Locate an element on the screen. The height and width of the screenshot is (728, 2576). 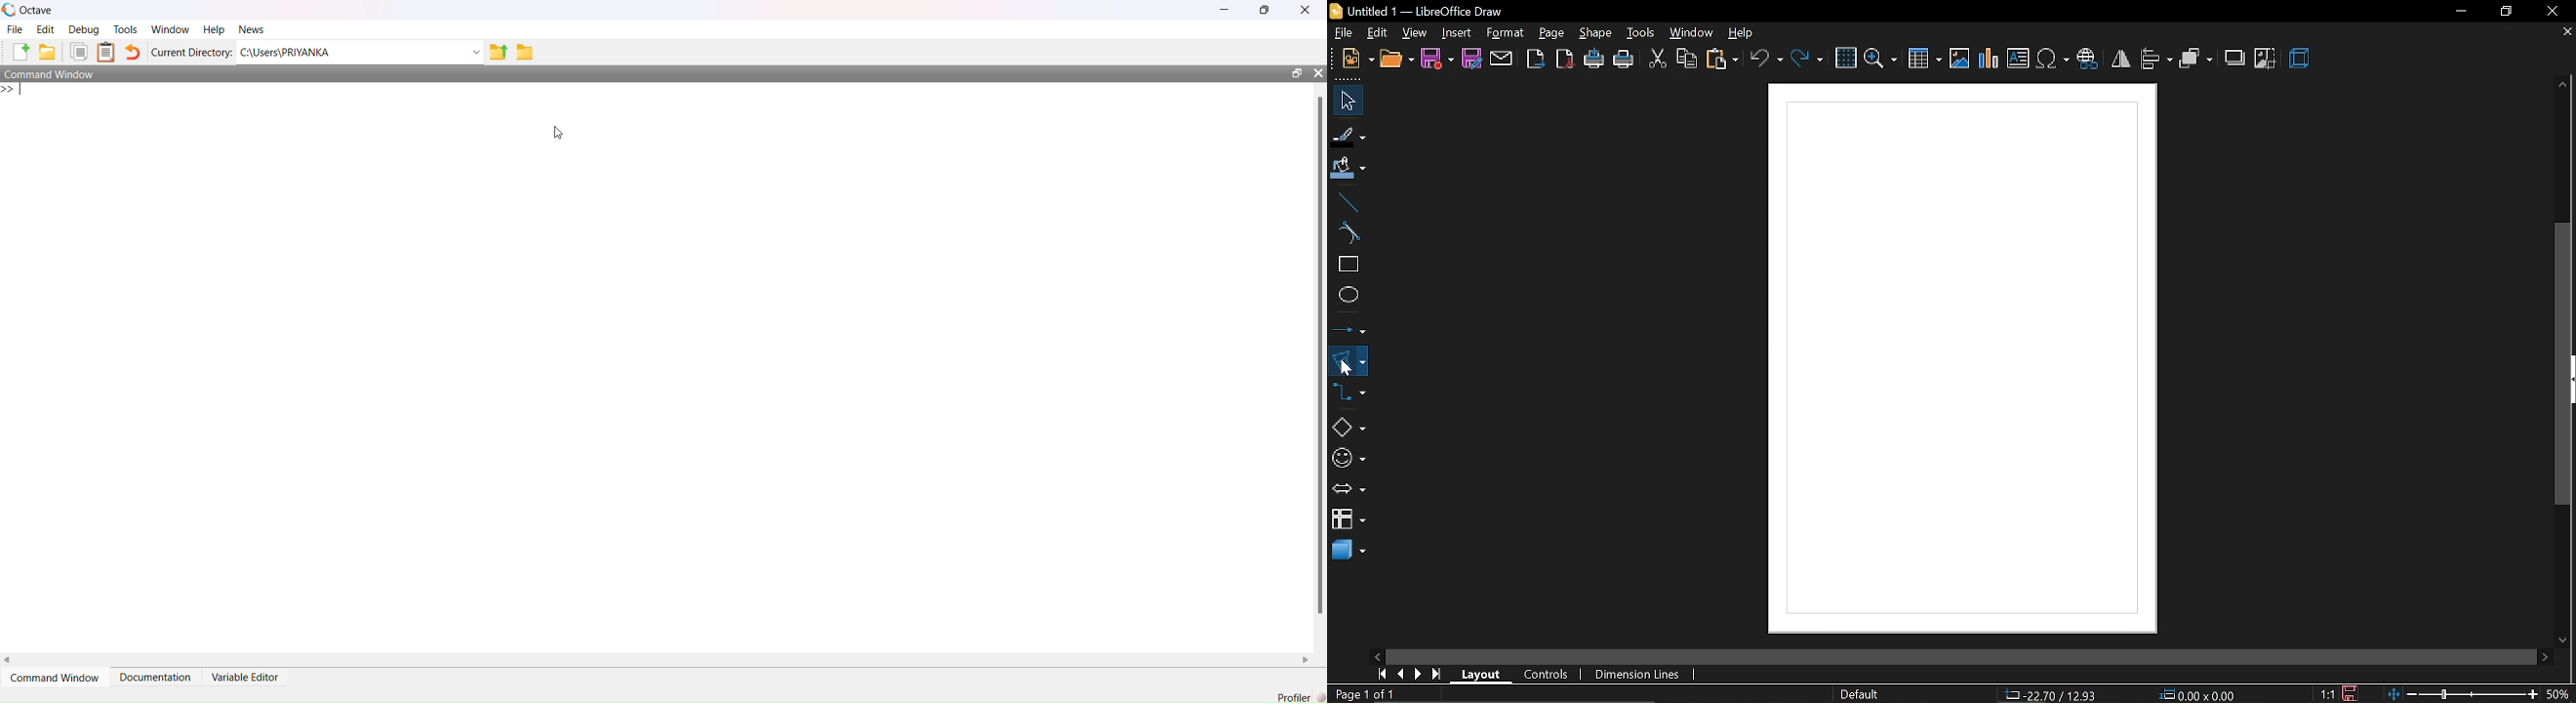
file is located at coordinates (1344, 33).